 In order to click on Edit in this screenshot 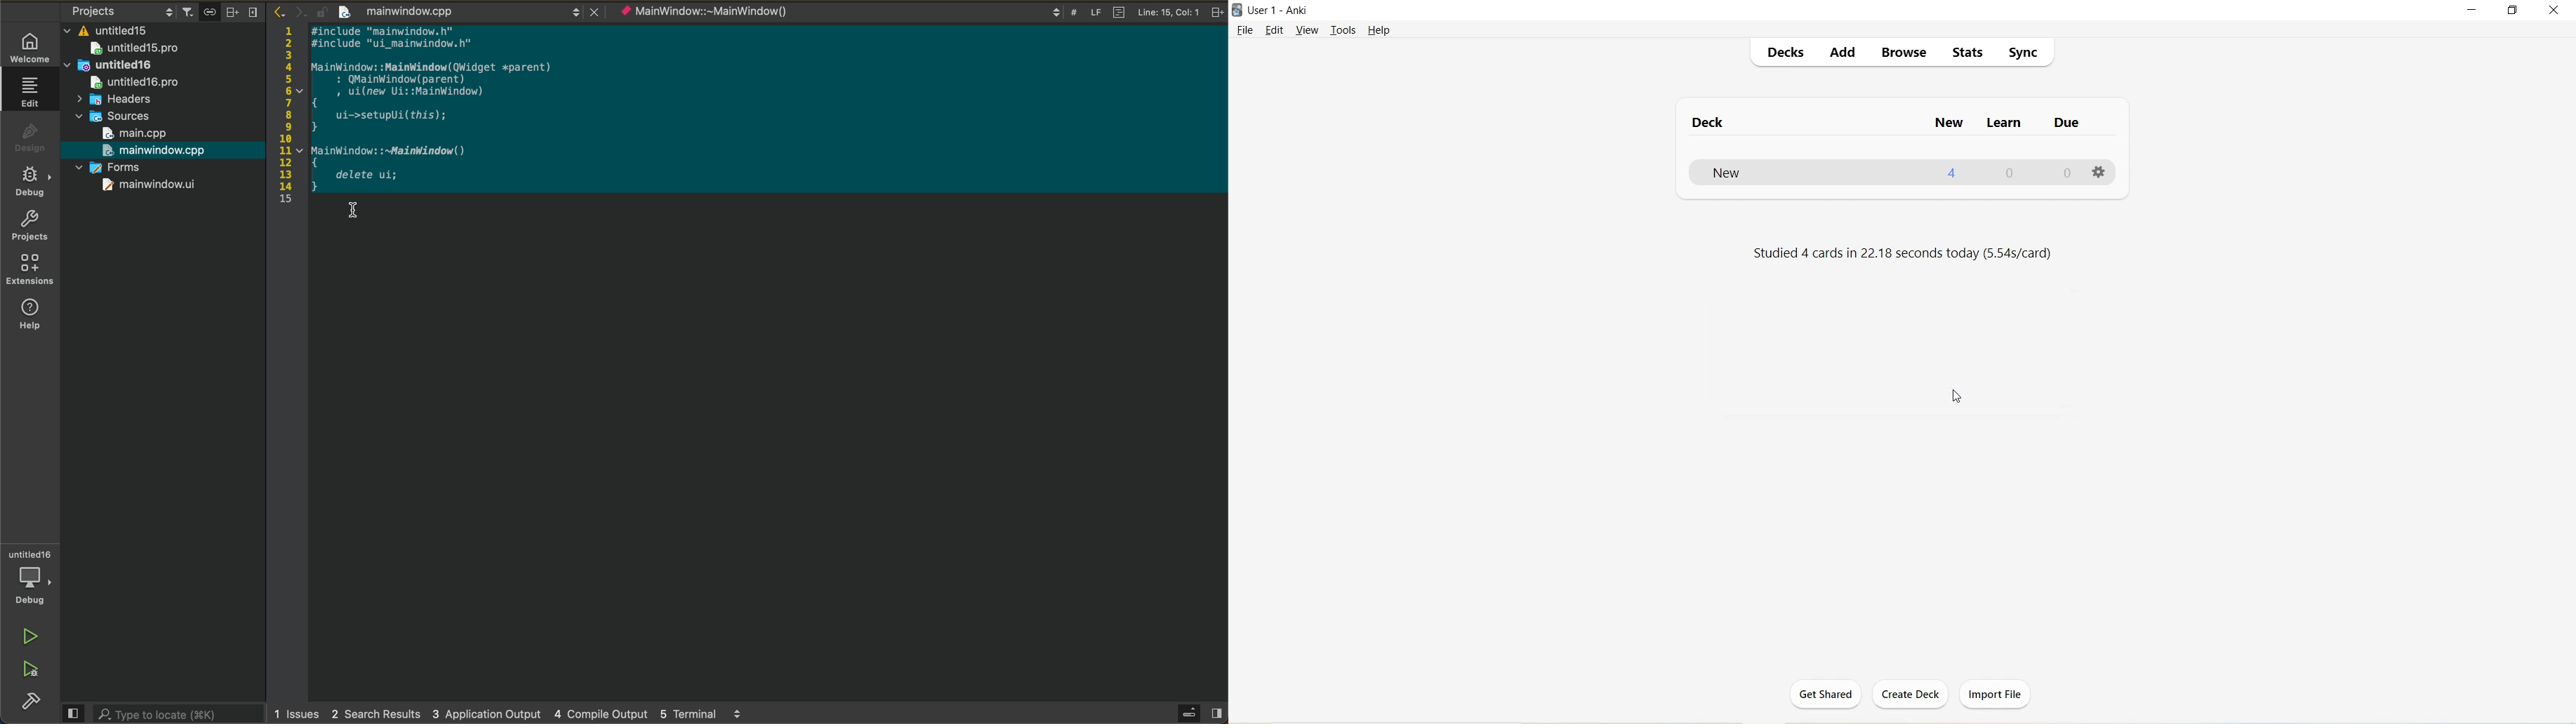, I will do `click(1274, 31)`.